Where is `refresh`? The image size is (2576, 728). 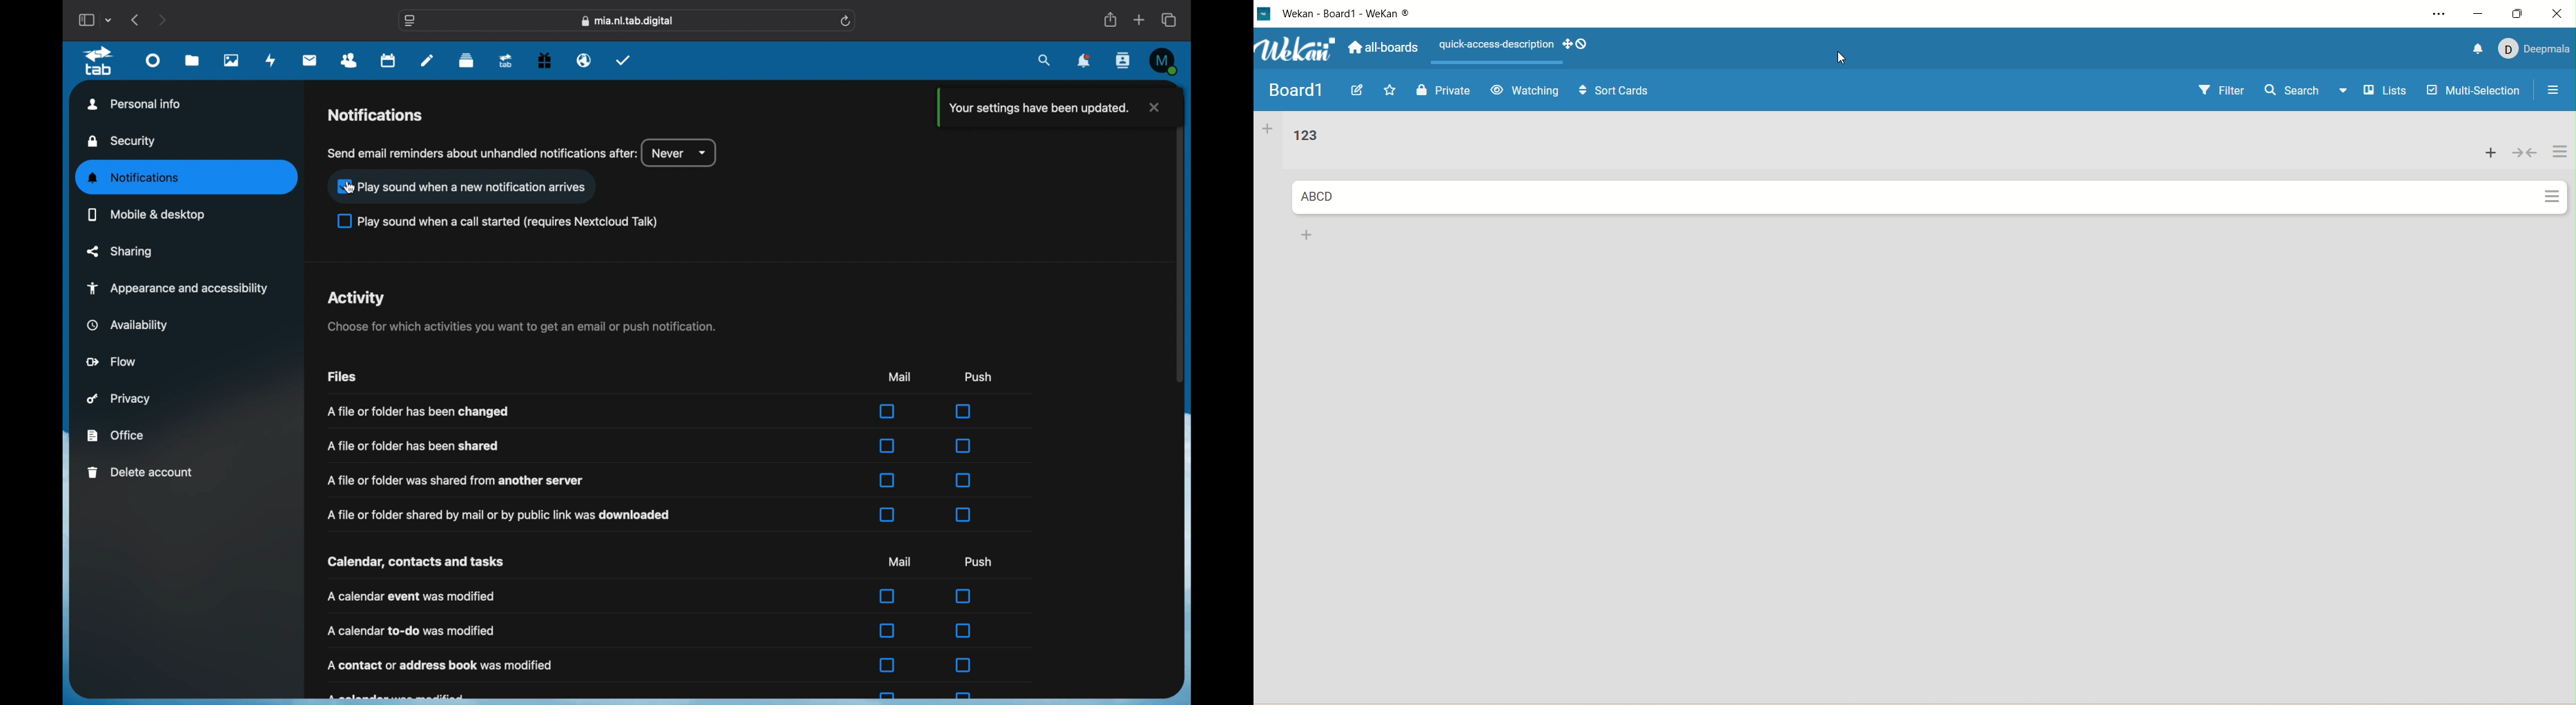
refresh is located at coordinates (847, 22).